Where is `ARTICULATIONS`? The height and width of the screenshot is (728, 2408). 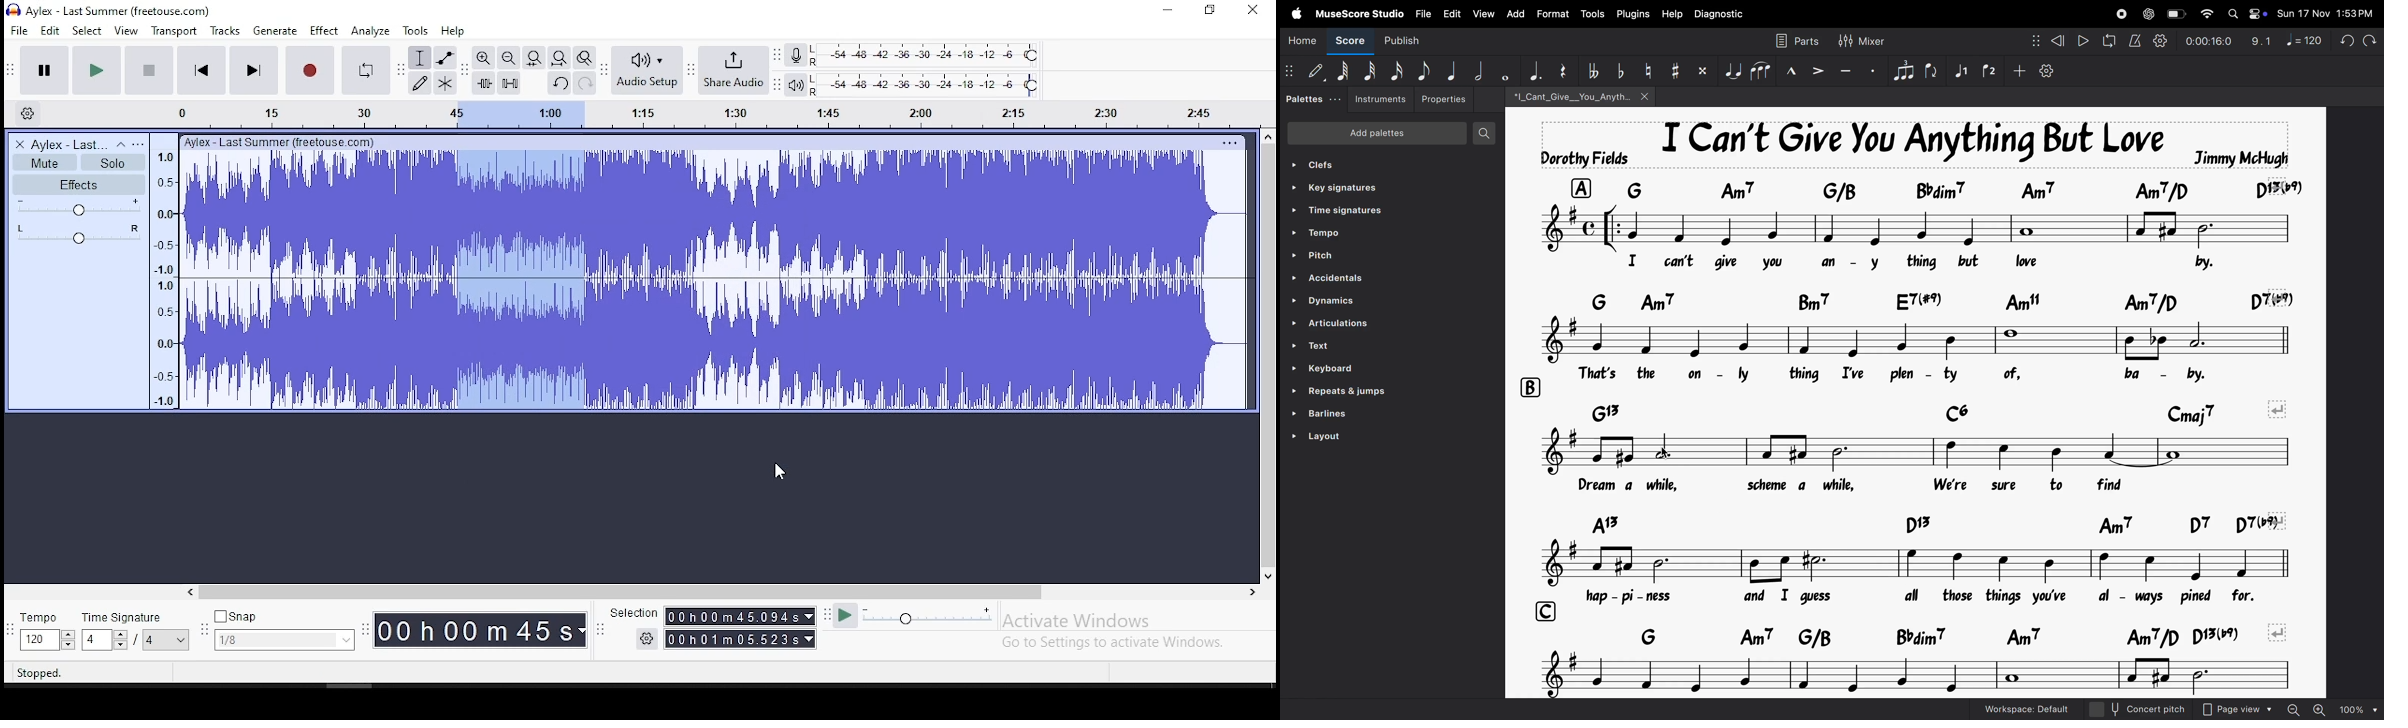
ARTICULATIONS is located at coordinates (1333, 323).